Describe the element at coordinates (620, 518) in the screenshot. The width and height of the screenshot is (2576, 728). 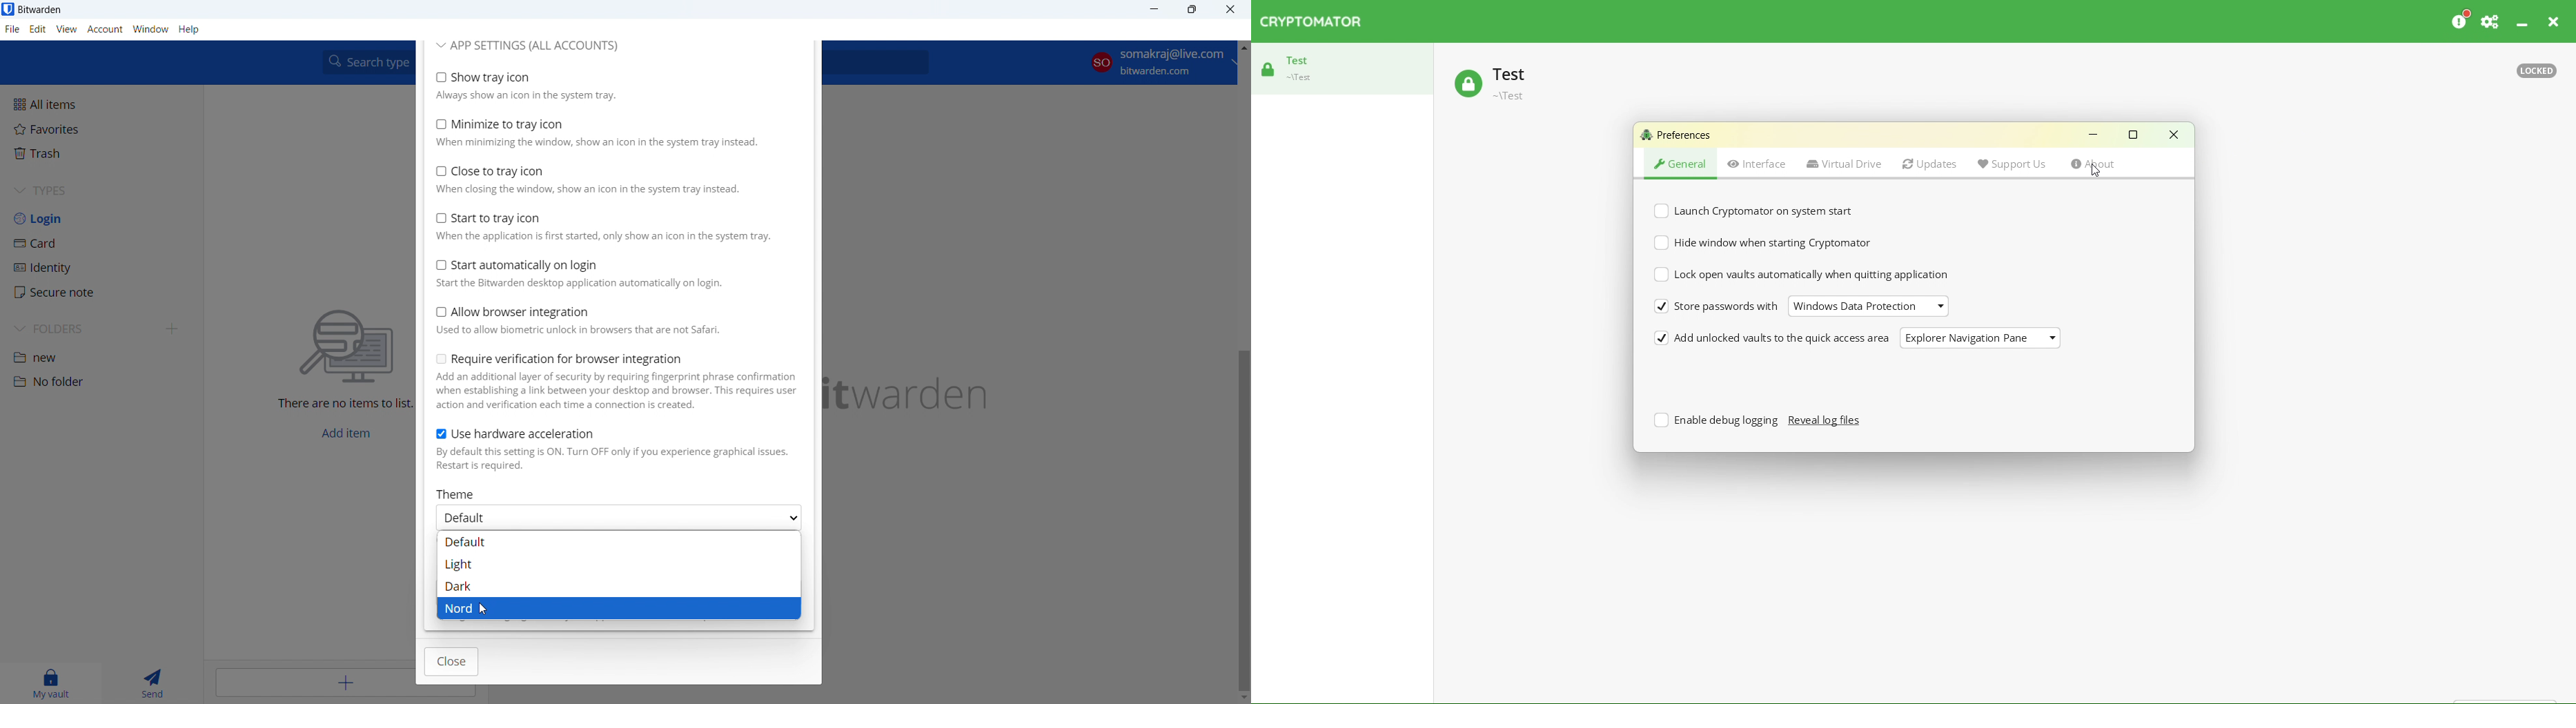
I see `Select theme` at that location.